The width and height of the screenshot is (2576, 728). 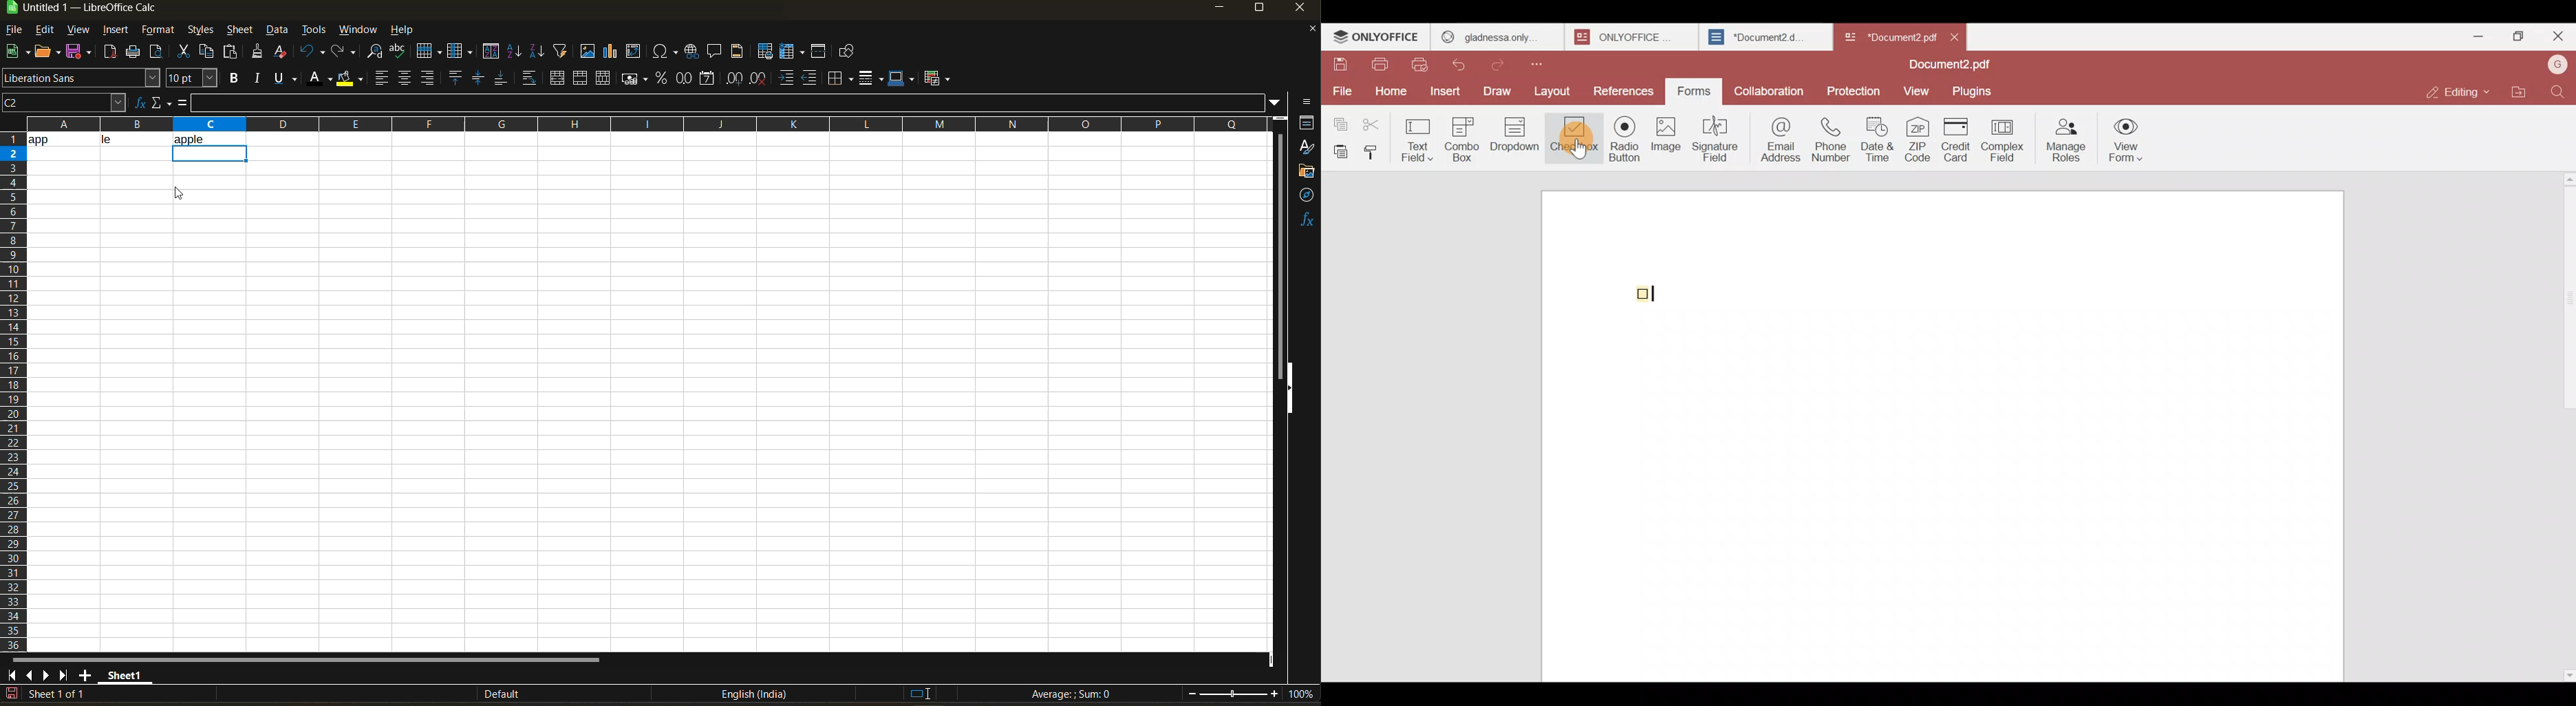 What do you see at coordinates (478, 78) in the screenshot?
I see `center vertically` at bounding box center [478, 78].